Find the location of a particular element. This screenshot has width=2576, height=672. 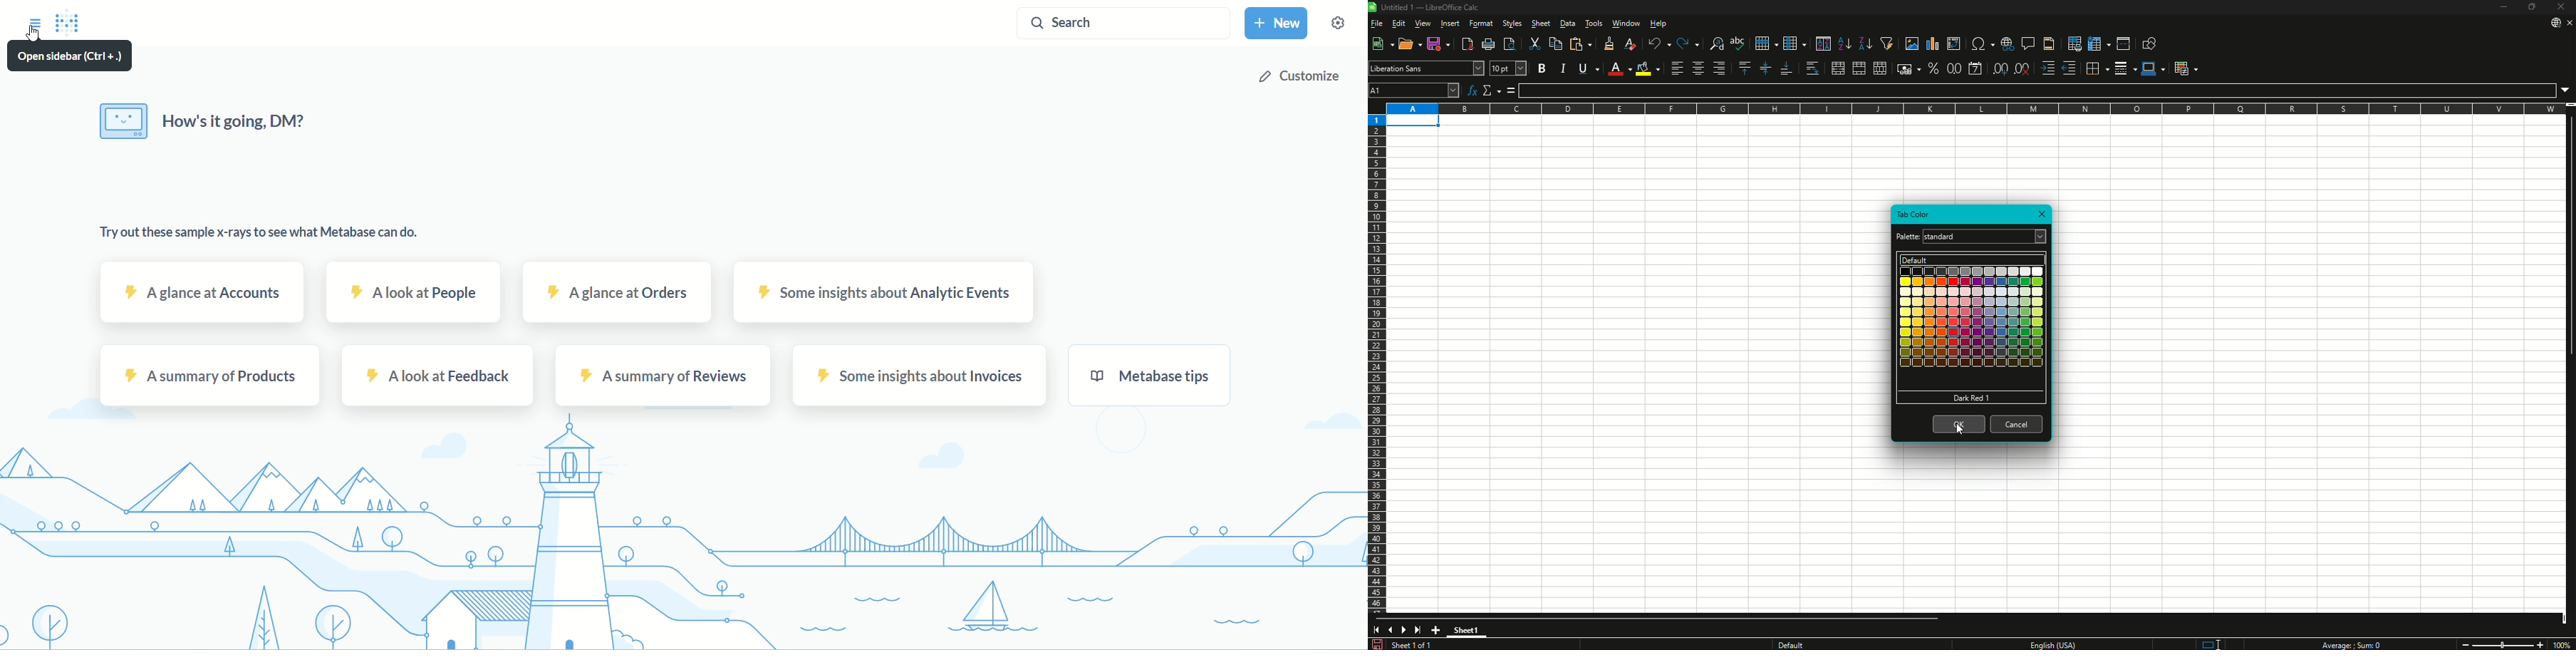

Text is located at coordinates (2052, 644).